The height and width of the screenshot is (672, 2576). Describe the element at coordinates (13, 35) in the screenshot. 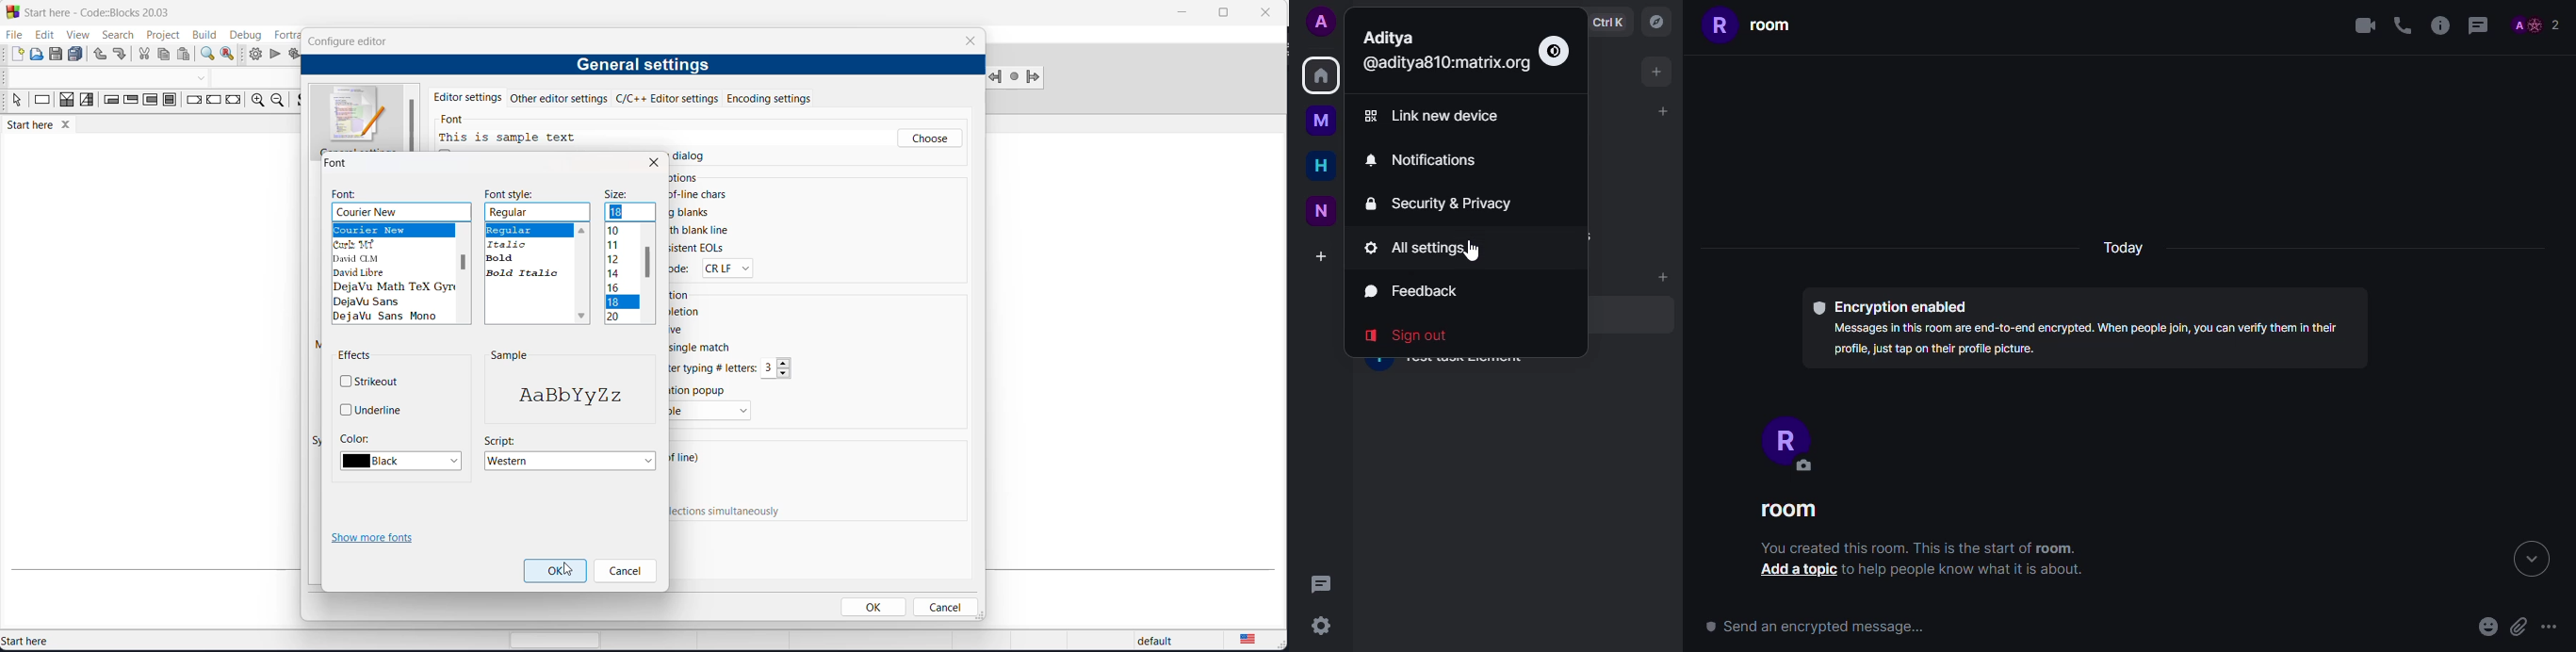

I see `file` at that location.